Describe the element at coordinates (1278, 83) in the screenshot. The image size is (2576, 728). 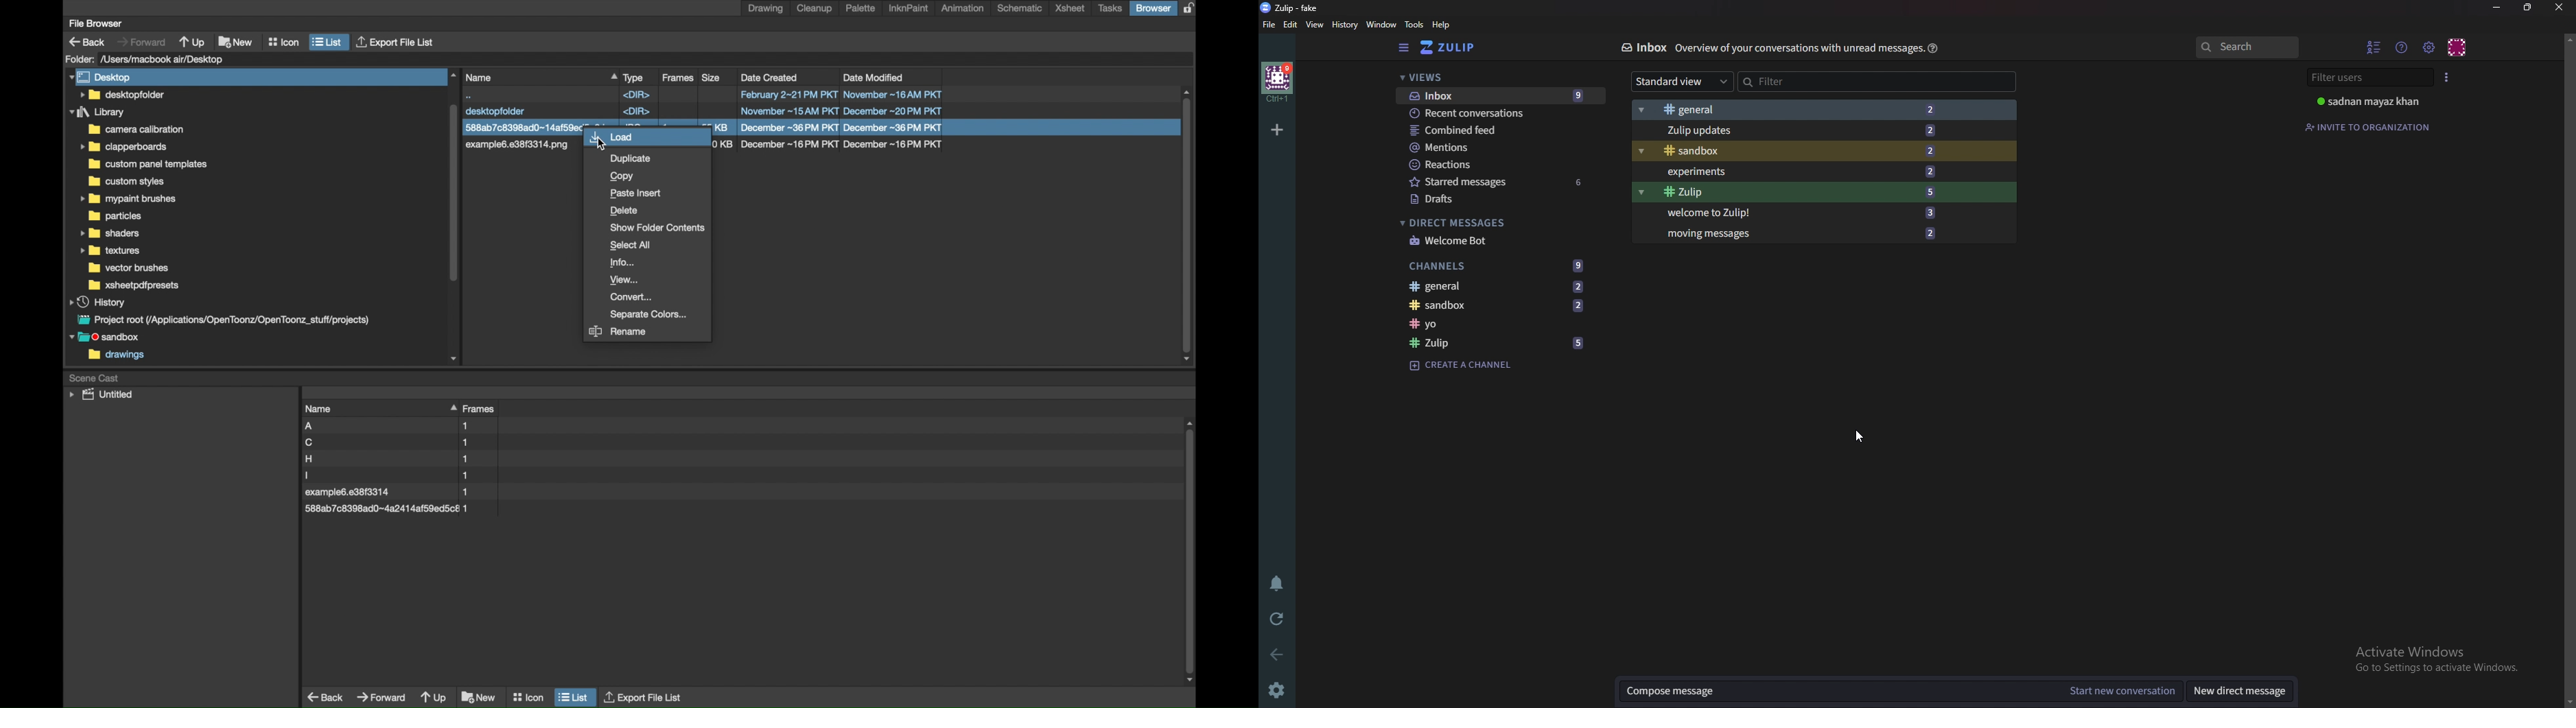
I see `home` at that location.